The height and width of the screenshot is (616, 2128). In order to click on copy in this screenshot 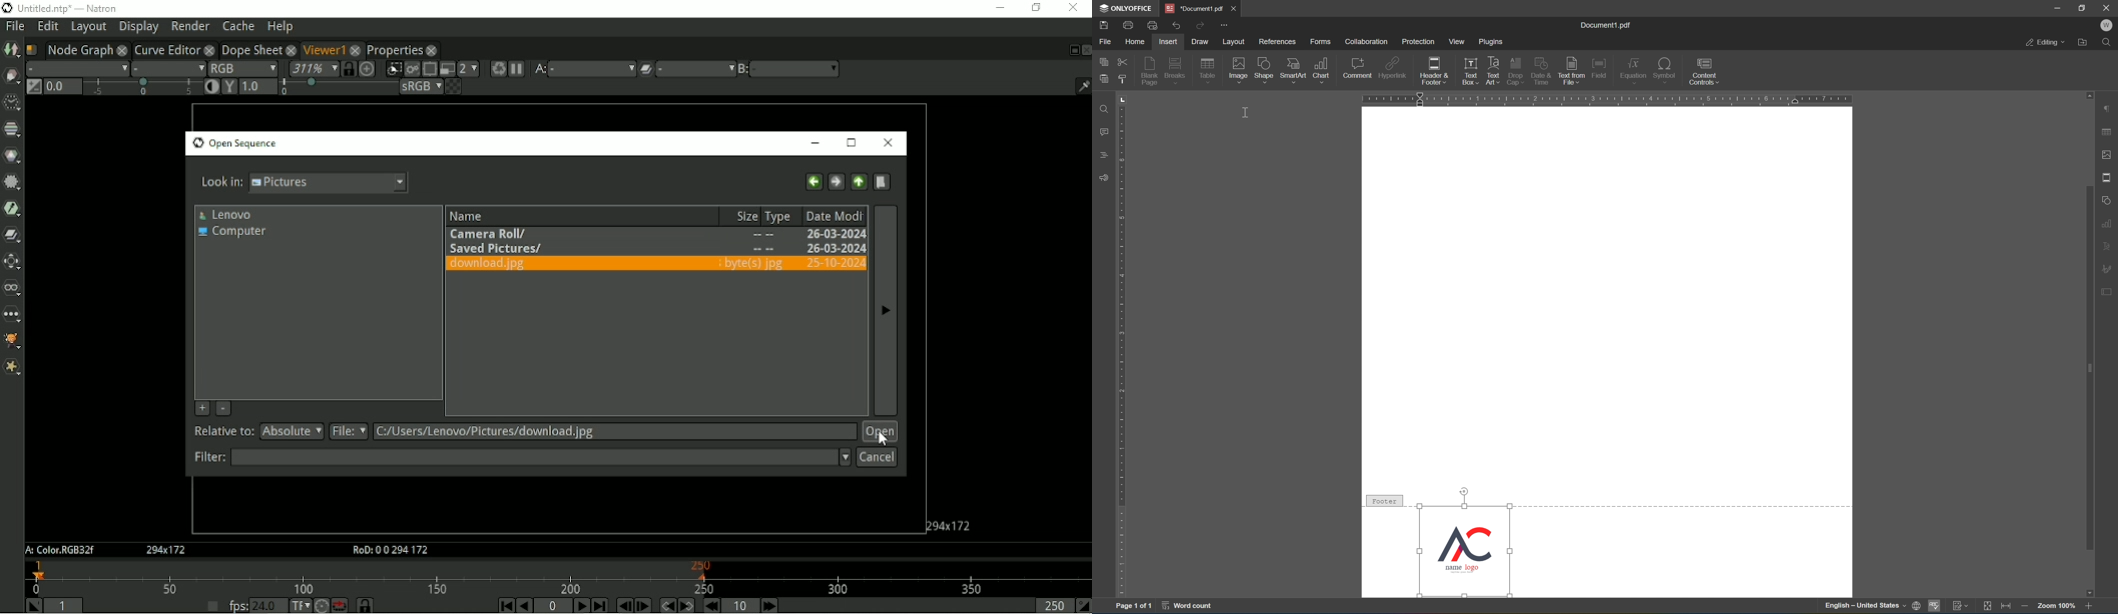, I will do `click(1106, 62)`.